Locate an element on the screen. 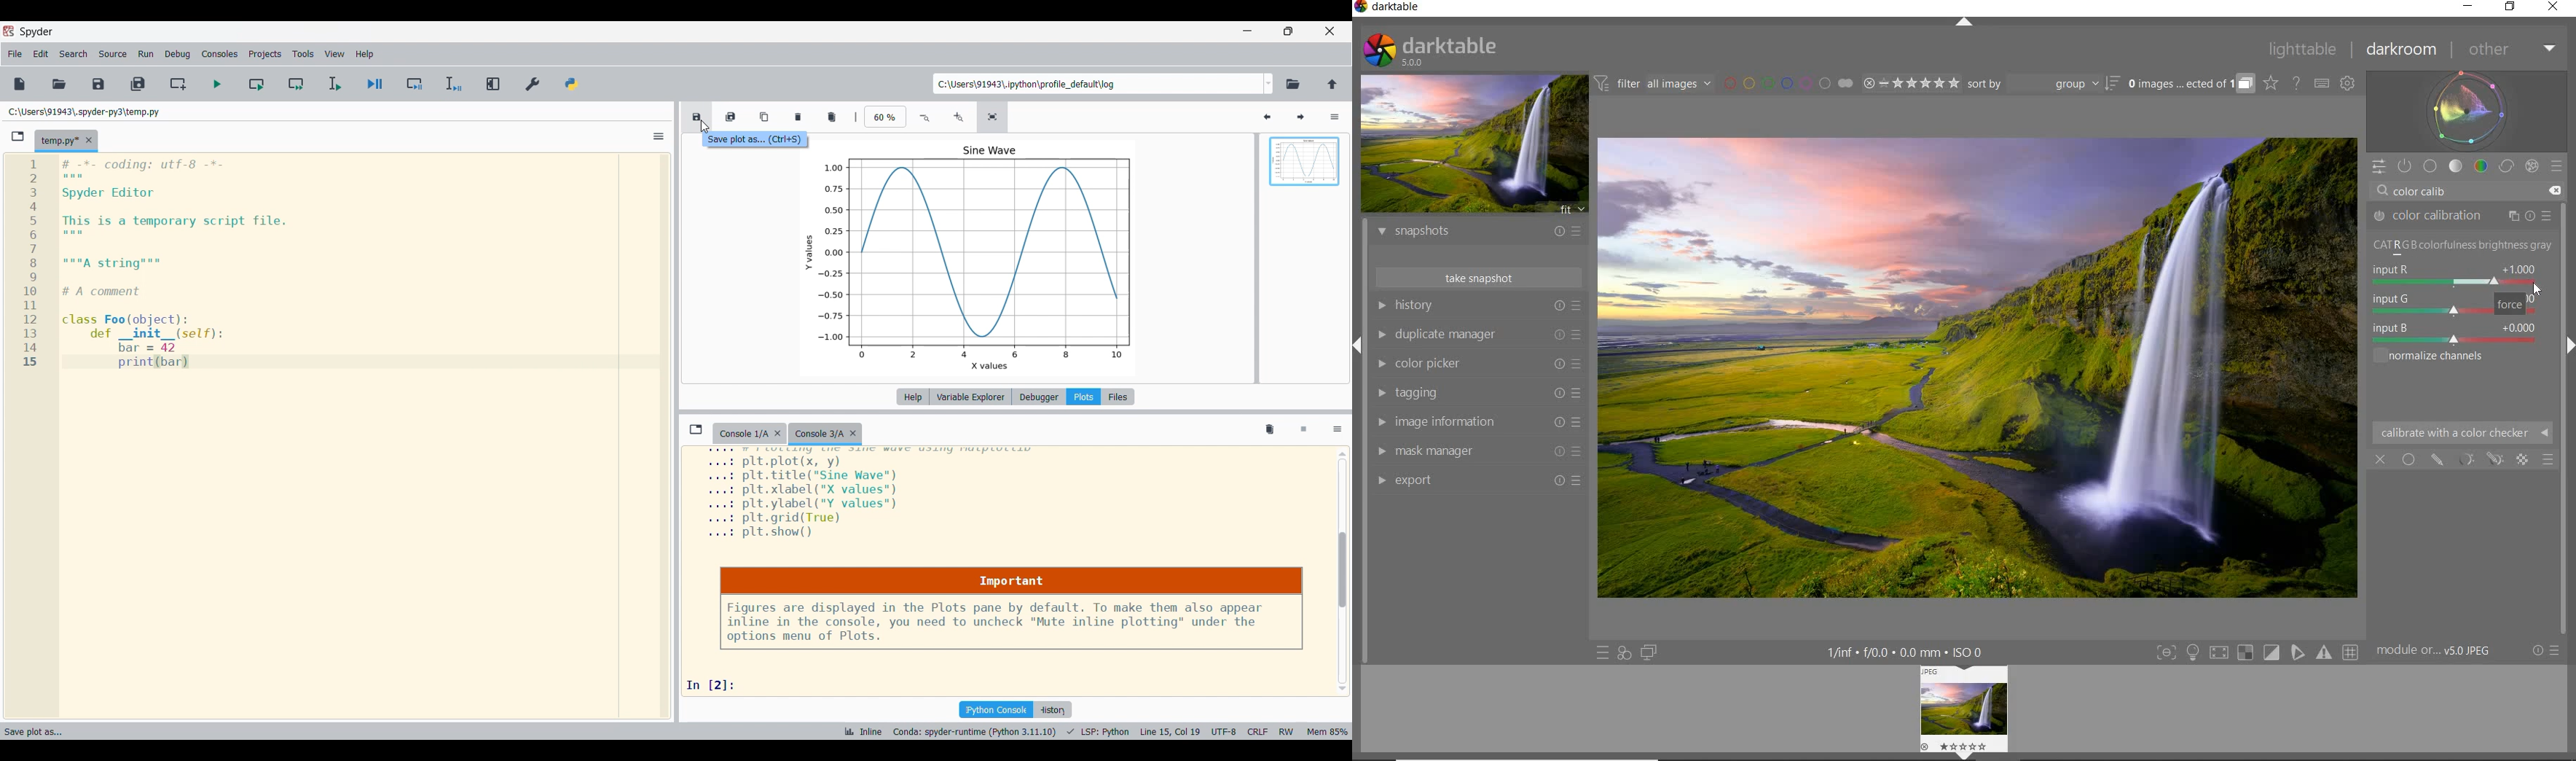 This screenshot has height=784, width=2576. Preview pane is located at coordinates (1305, 173).